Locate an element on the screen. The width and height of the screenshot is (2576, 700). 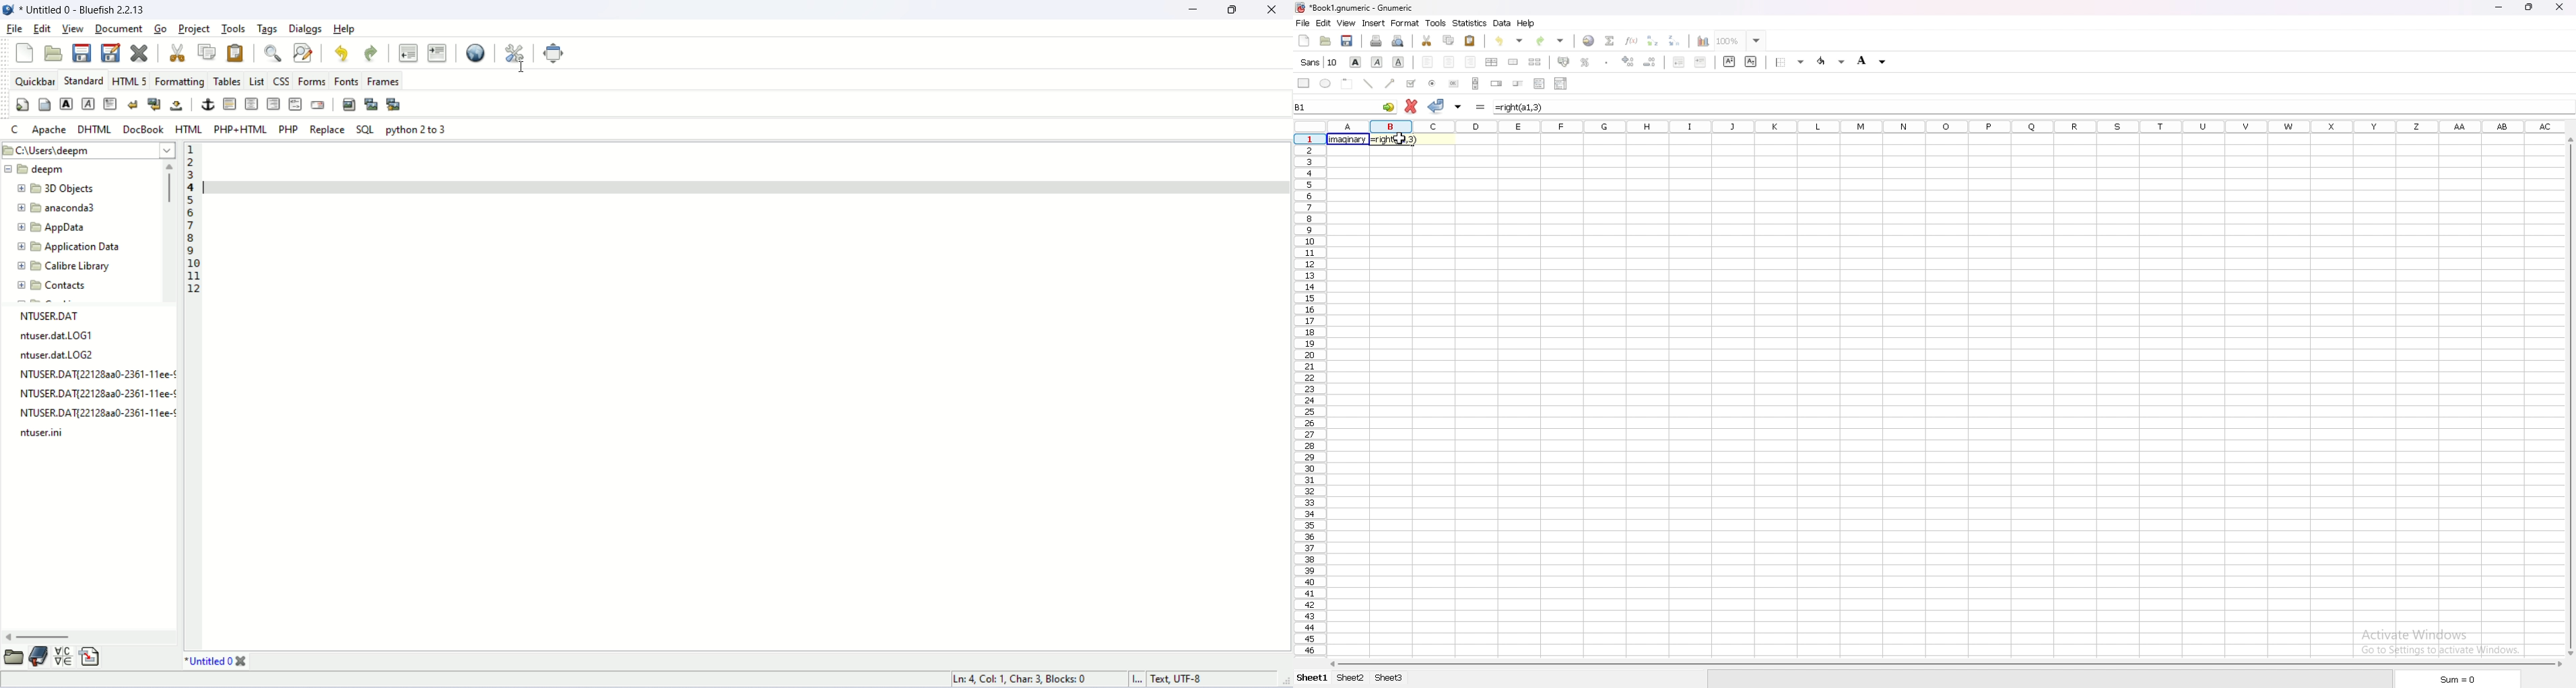
new is located at coordinates (24, 53).